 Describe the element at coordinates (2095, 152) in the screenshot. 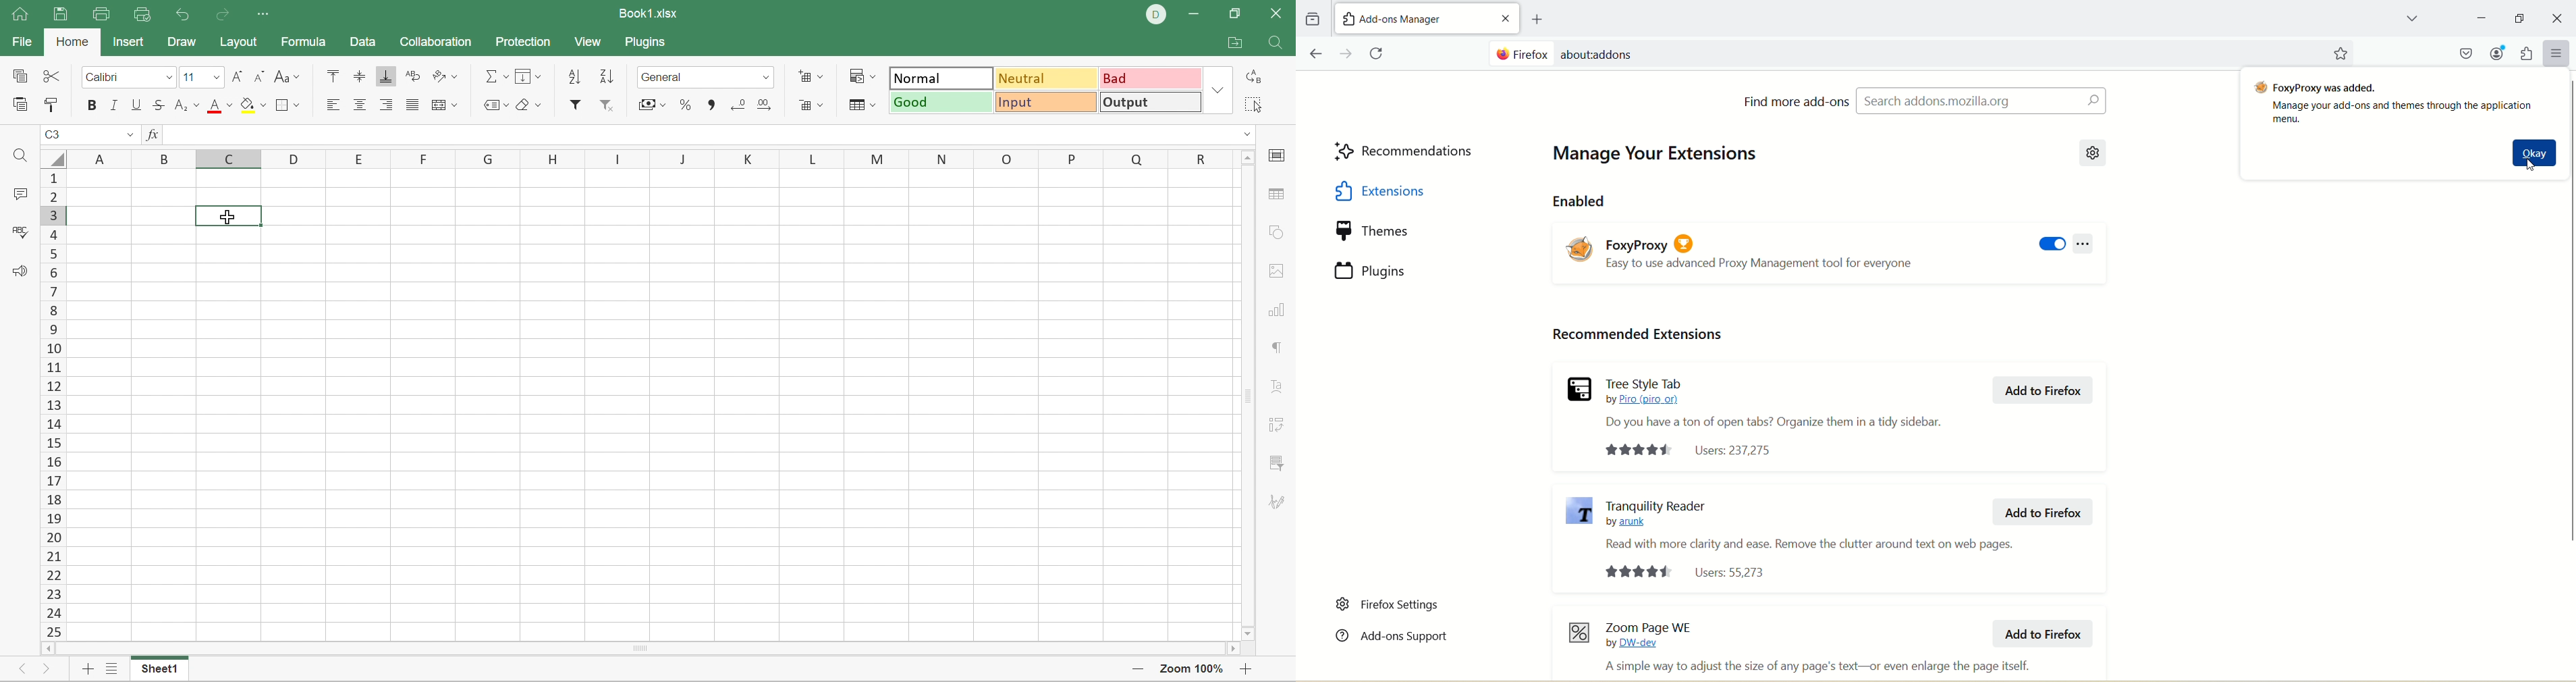

I see `Settings` at that location.